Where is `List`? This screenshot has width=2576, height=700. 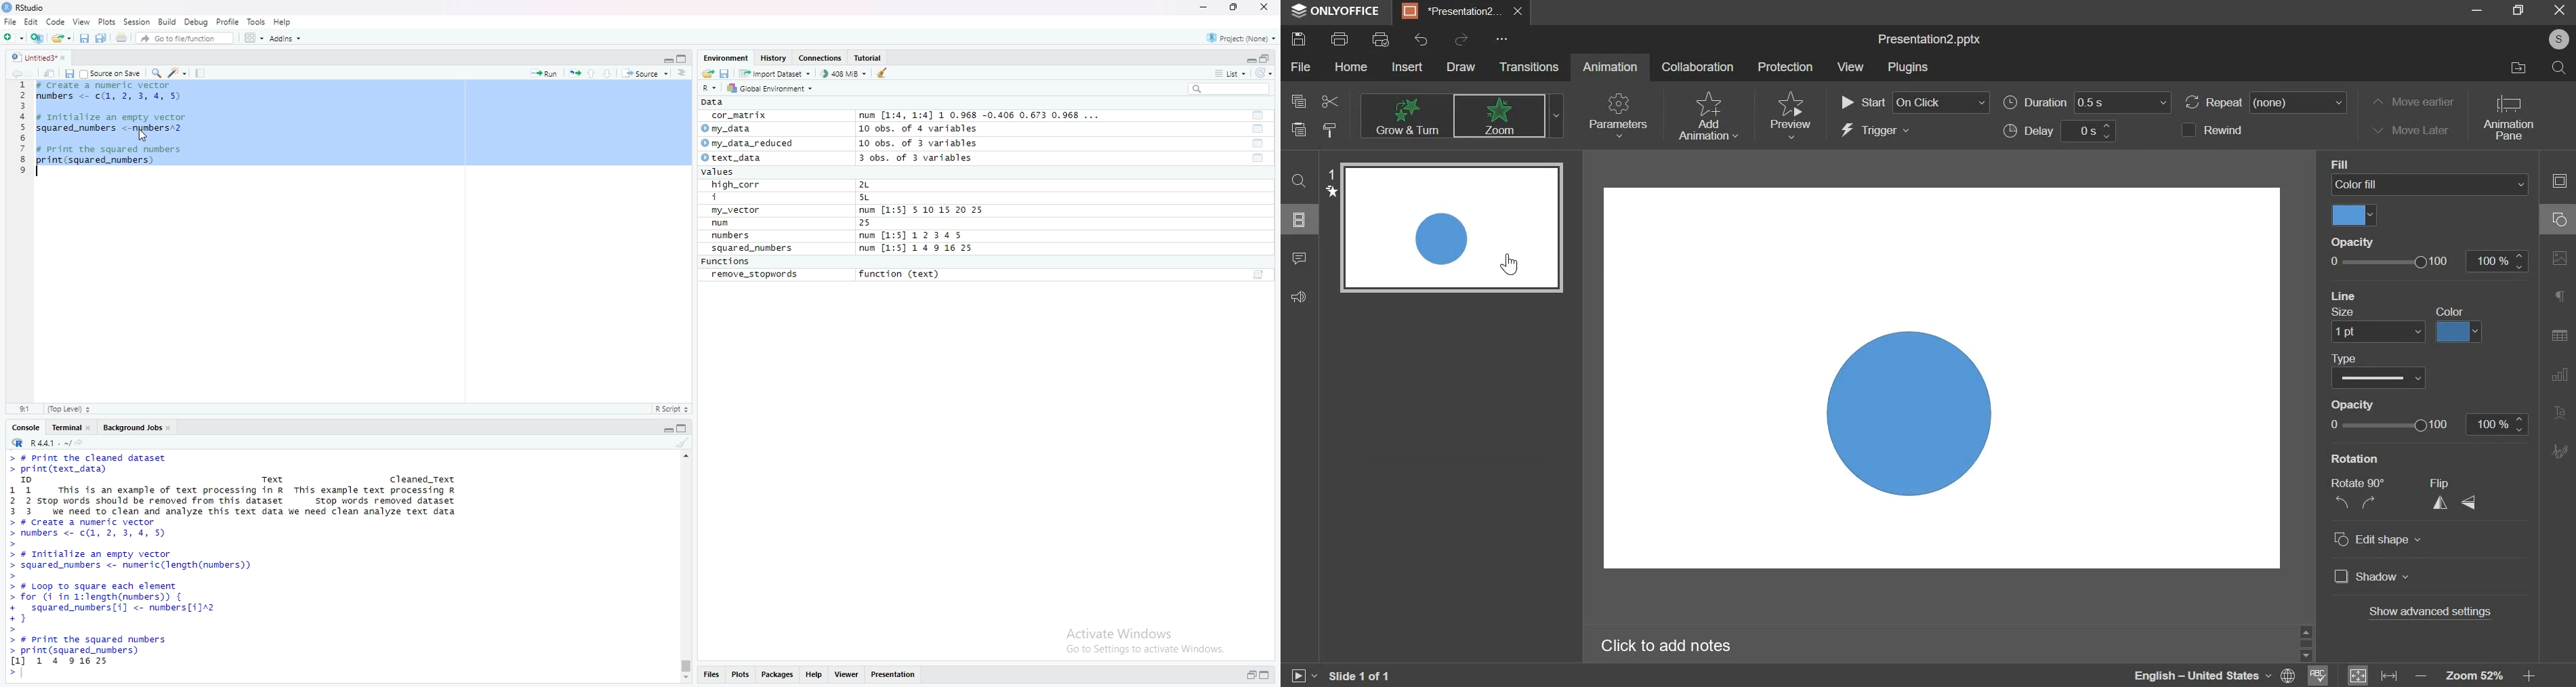
List is located at coordinates (1231, 73).